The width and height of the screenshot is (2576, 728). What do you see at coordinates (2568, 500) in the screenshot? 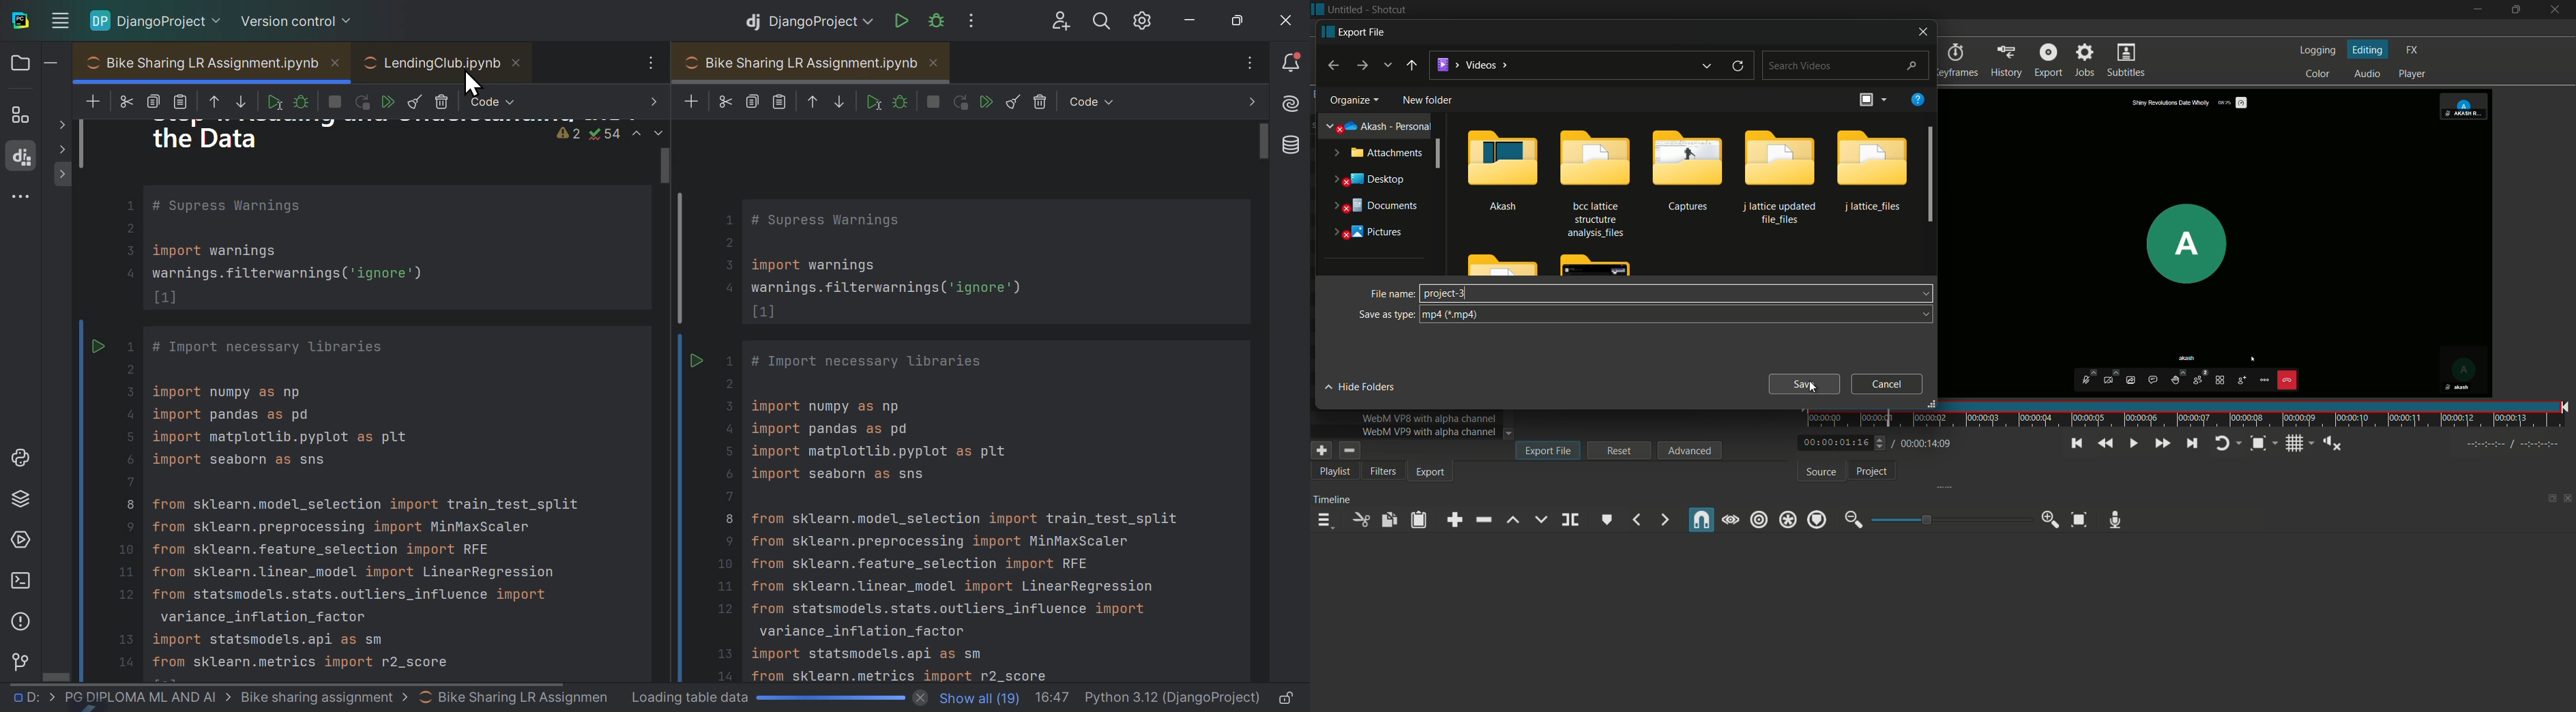
I see `close timeline` at bounding box center [2568, 500].